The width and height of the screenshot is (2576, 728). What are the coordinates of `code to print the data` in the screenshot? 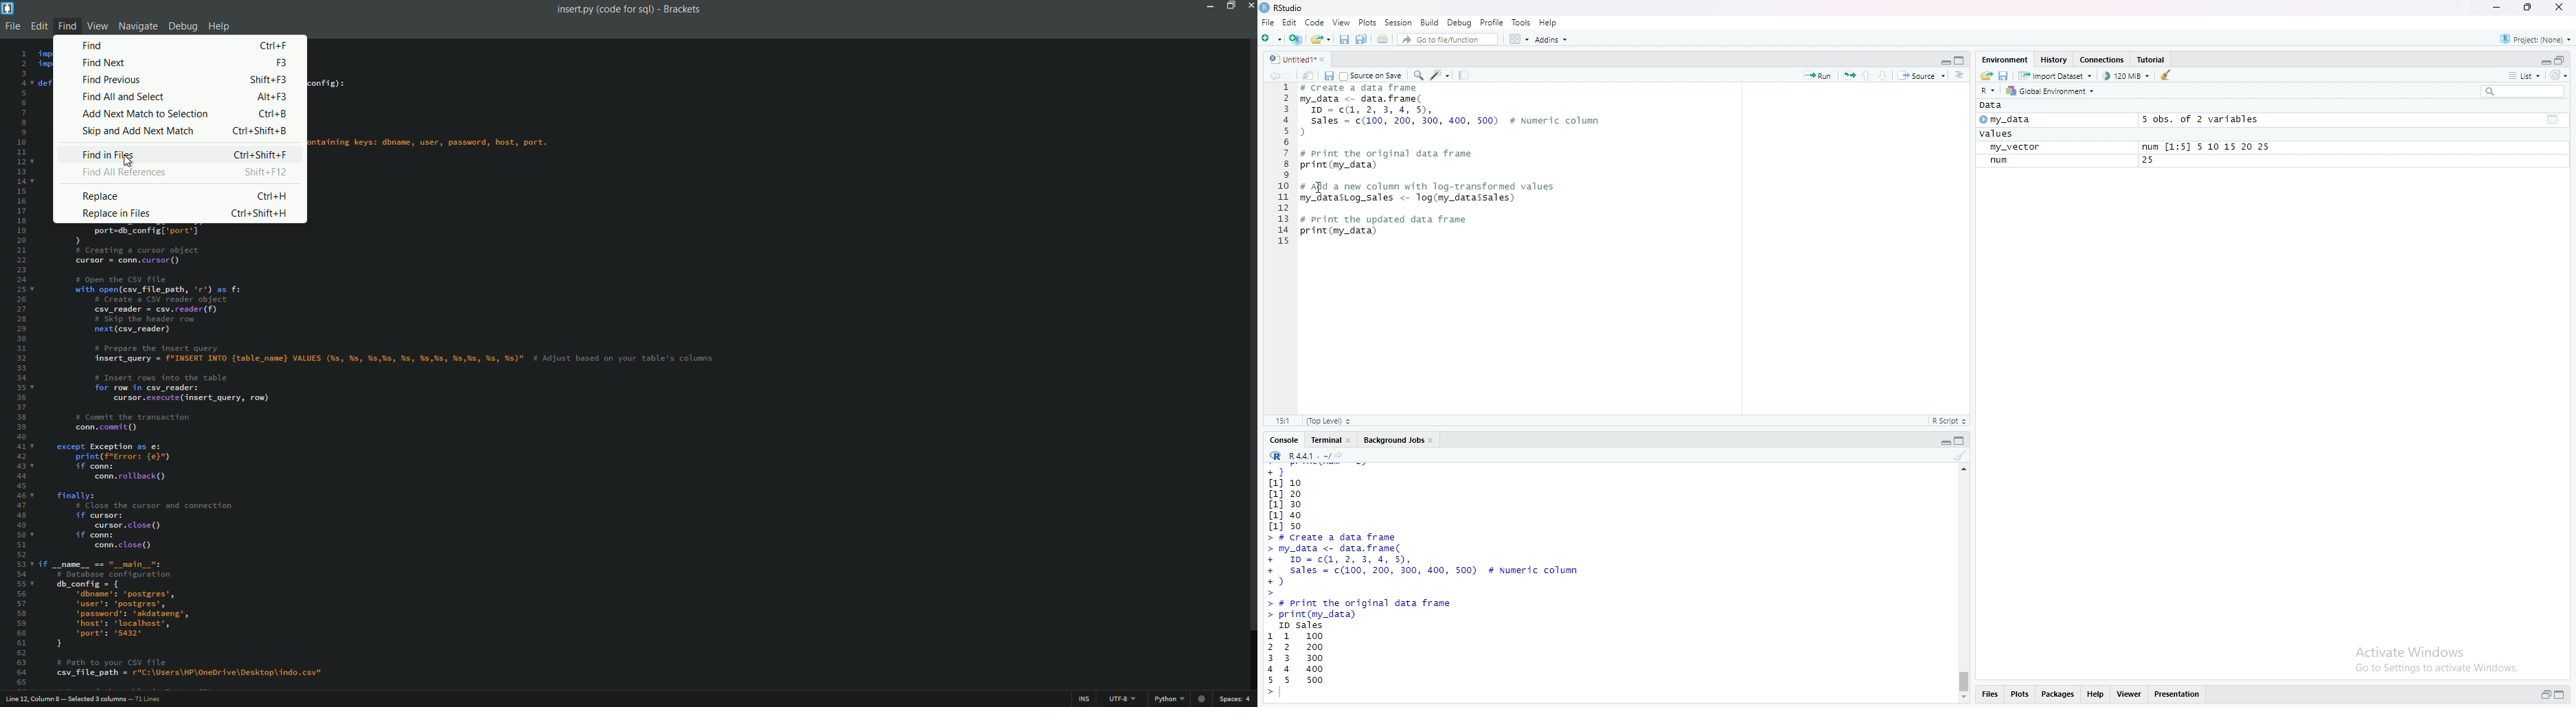 It's located at (1387, 225).